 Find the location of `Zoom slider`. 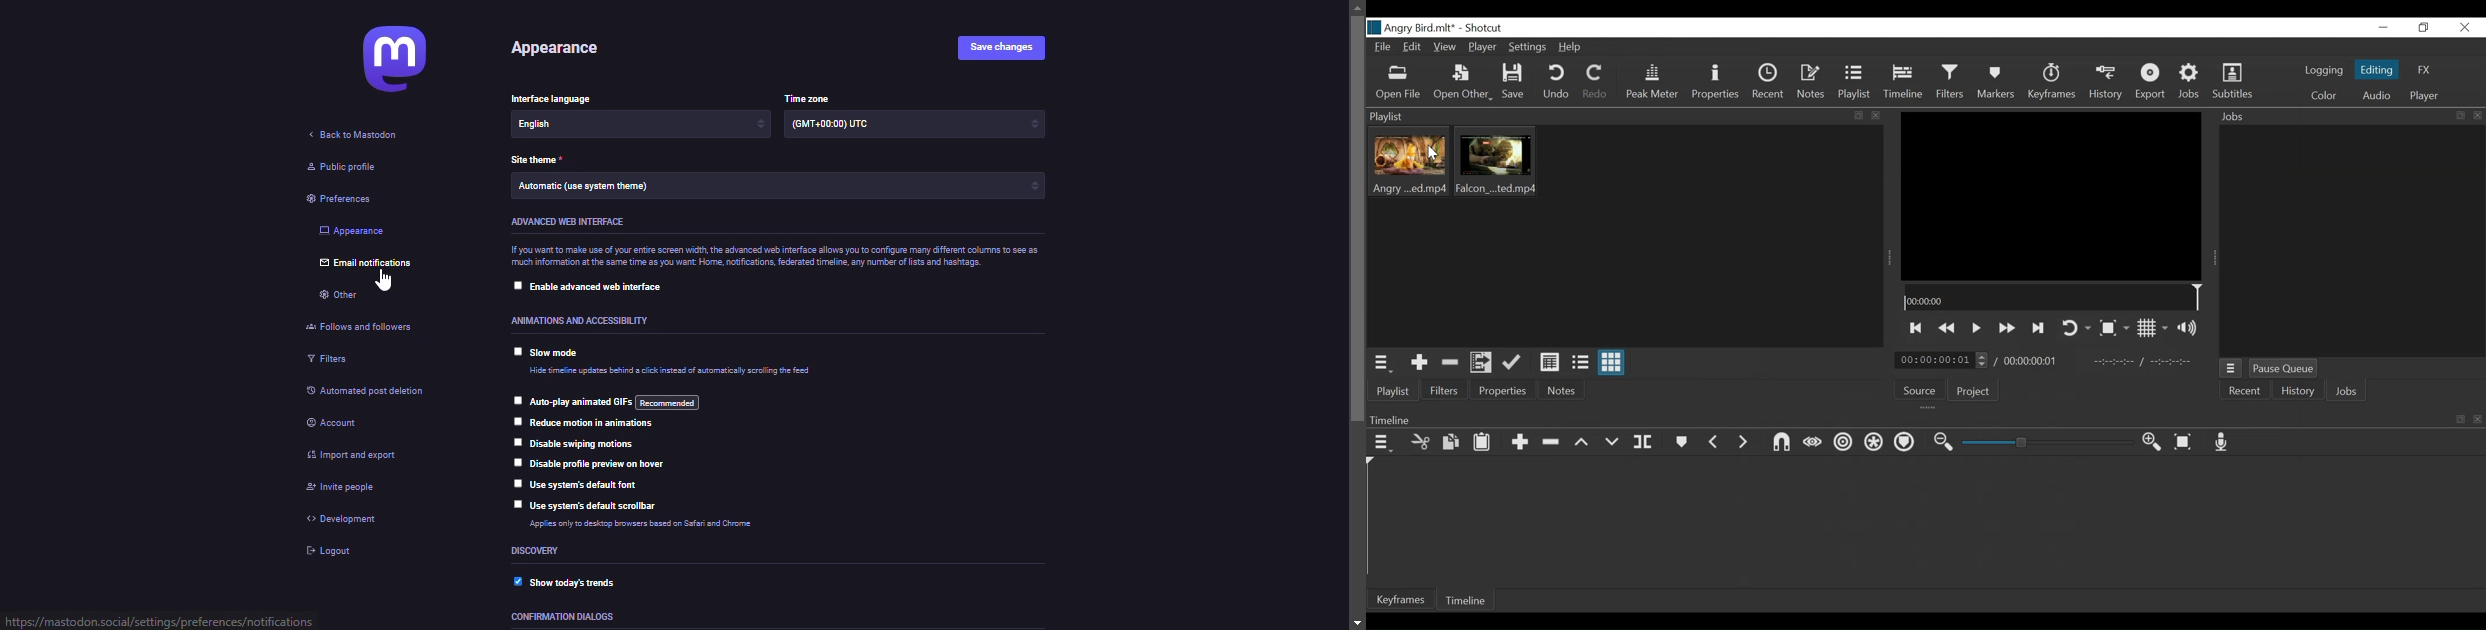

Zoom slider is located at coordinates (2048, 442).